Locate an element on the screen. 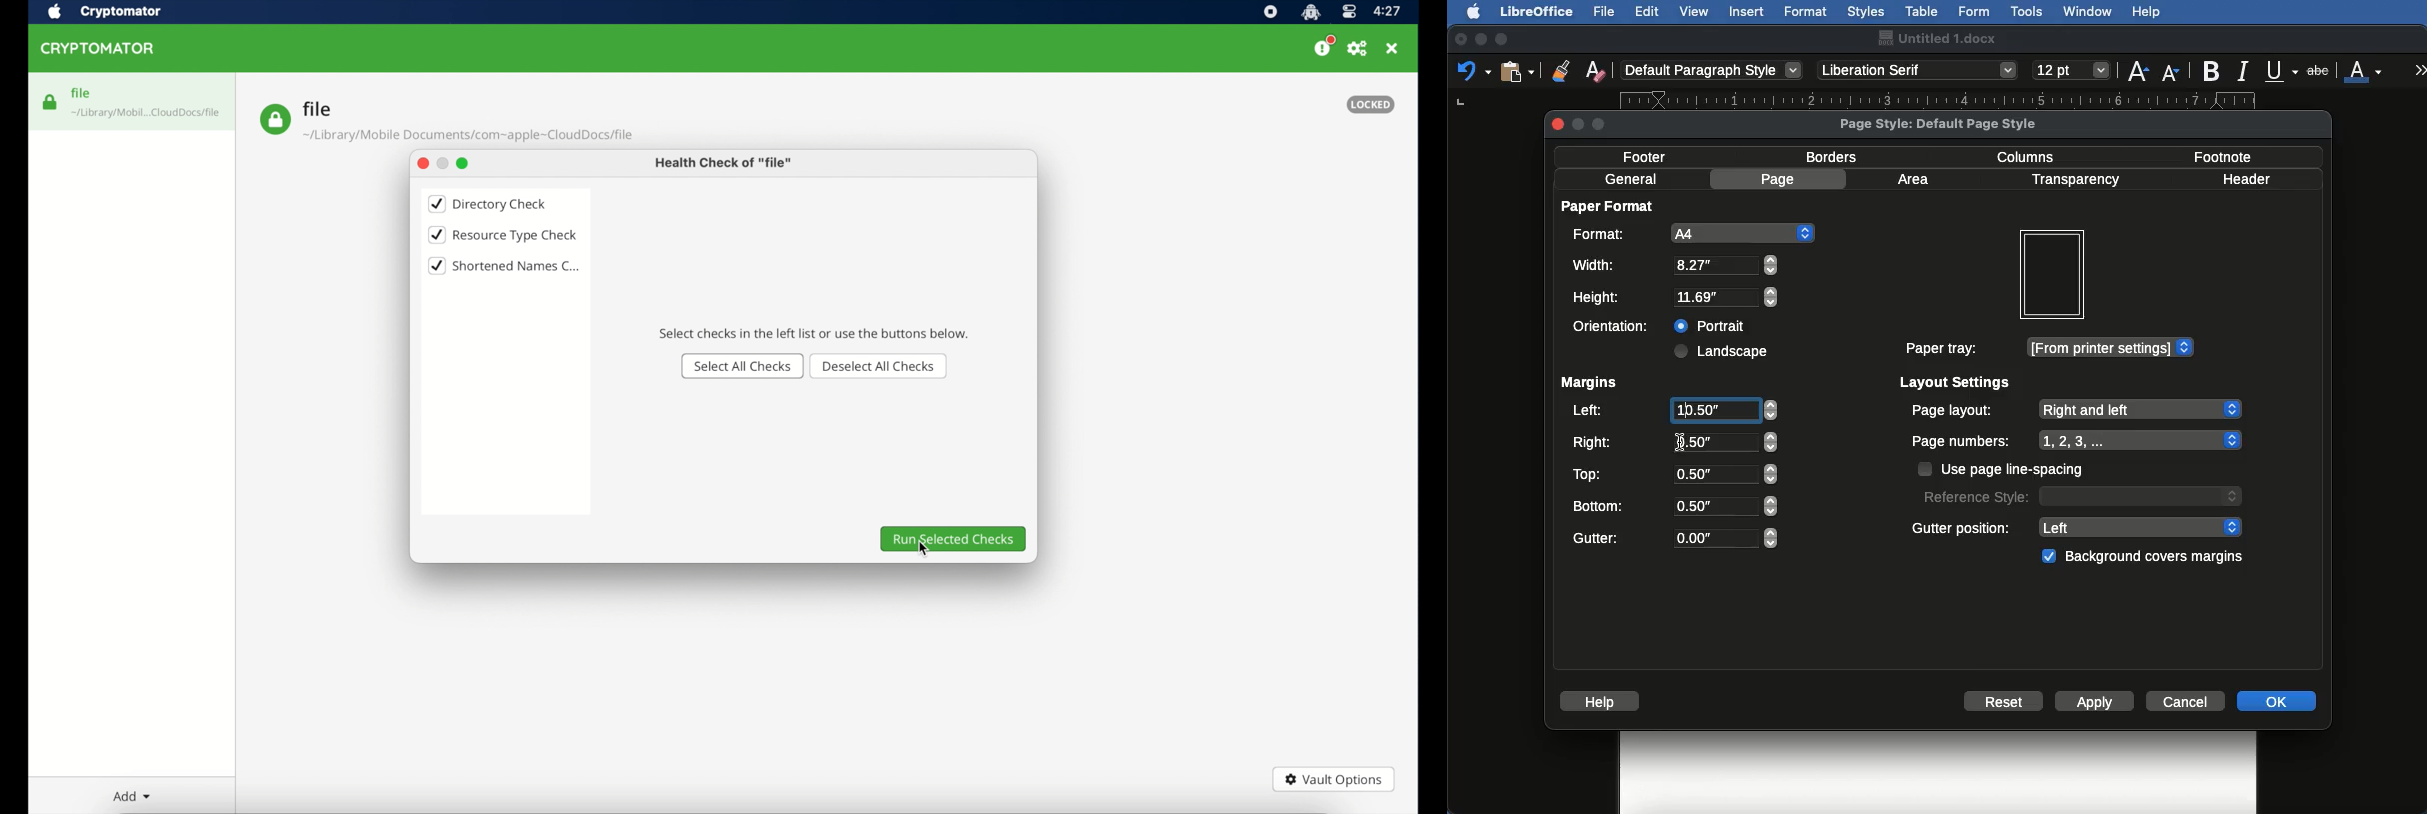 The width and height of the screenshot is (2436, 840). Table is located at coordinates (1922, 9).